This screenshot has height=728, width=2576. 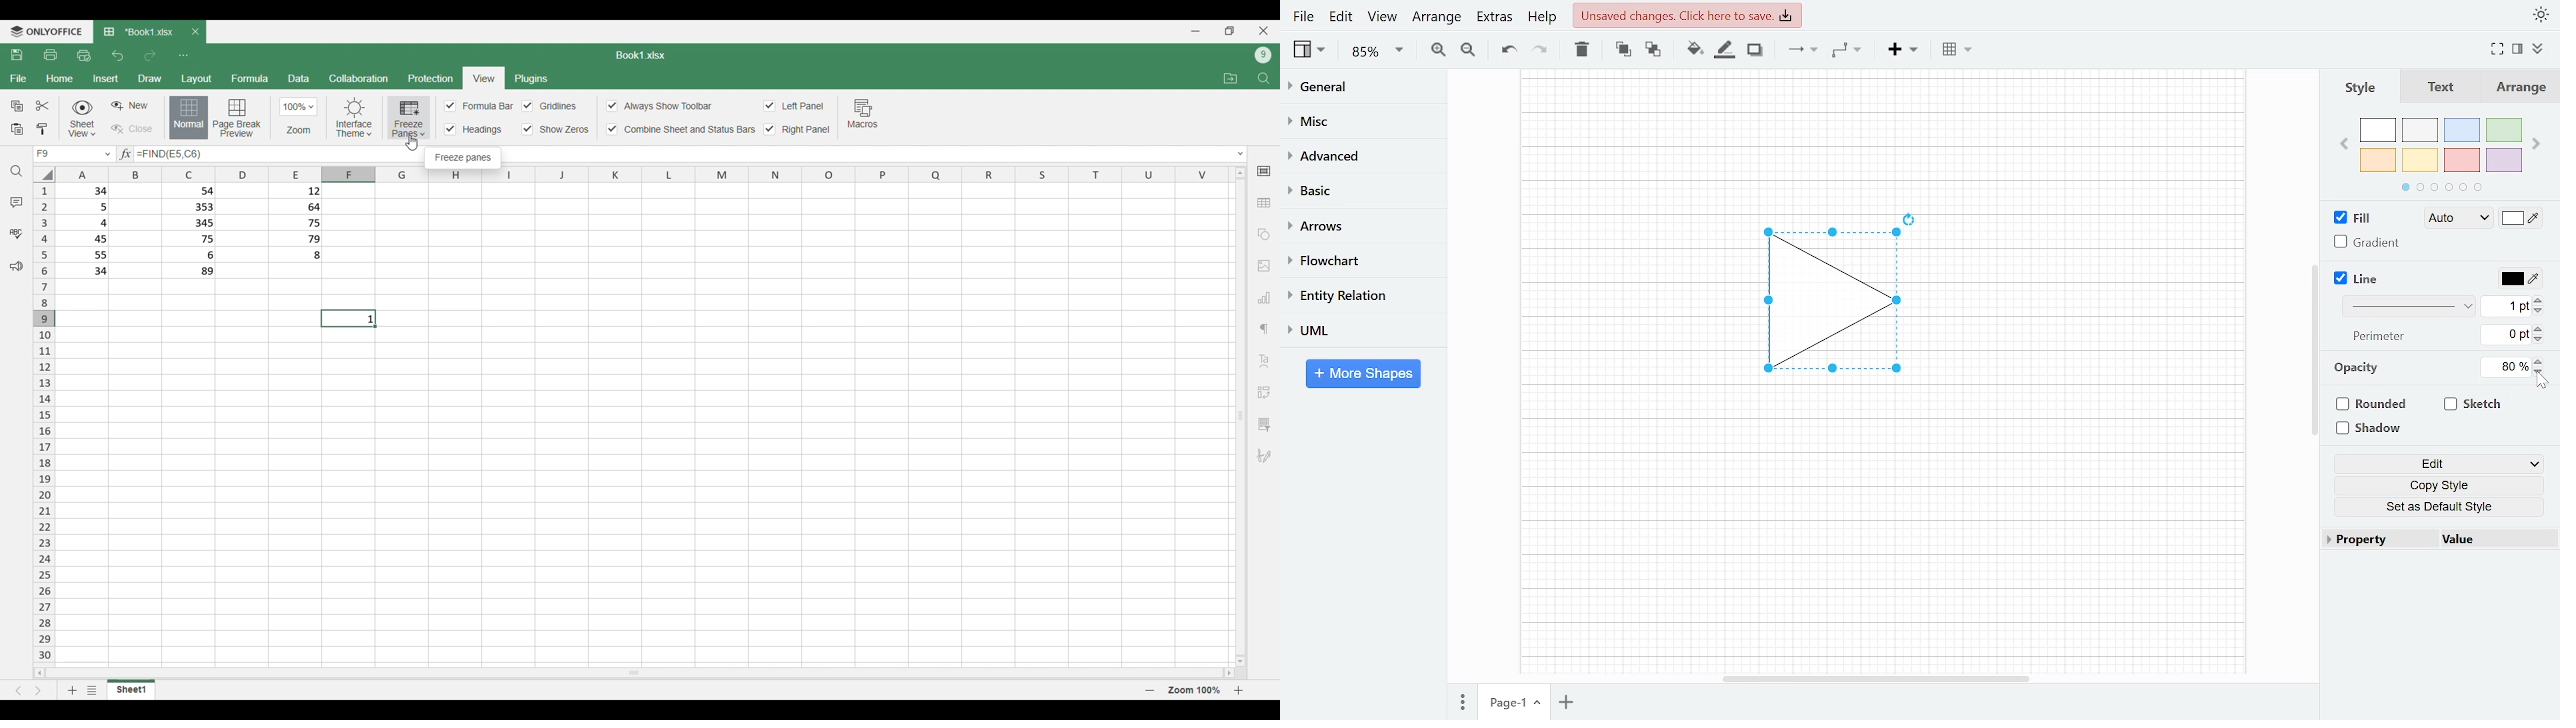 I want to click on Decrease line width, so click(x=2541, y=310).